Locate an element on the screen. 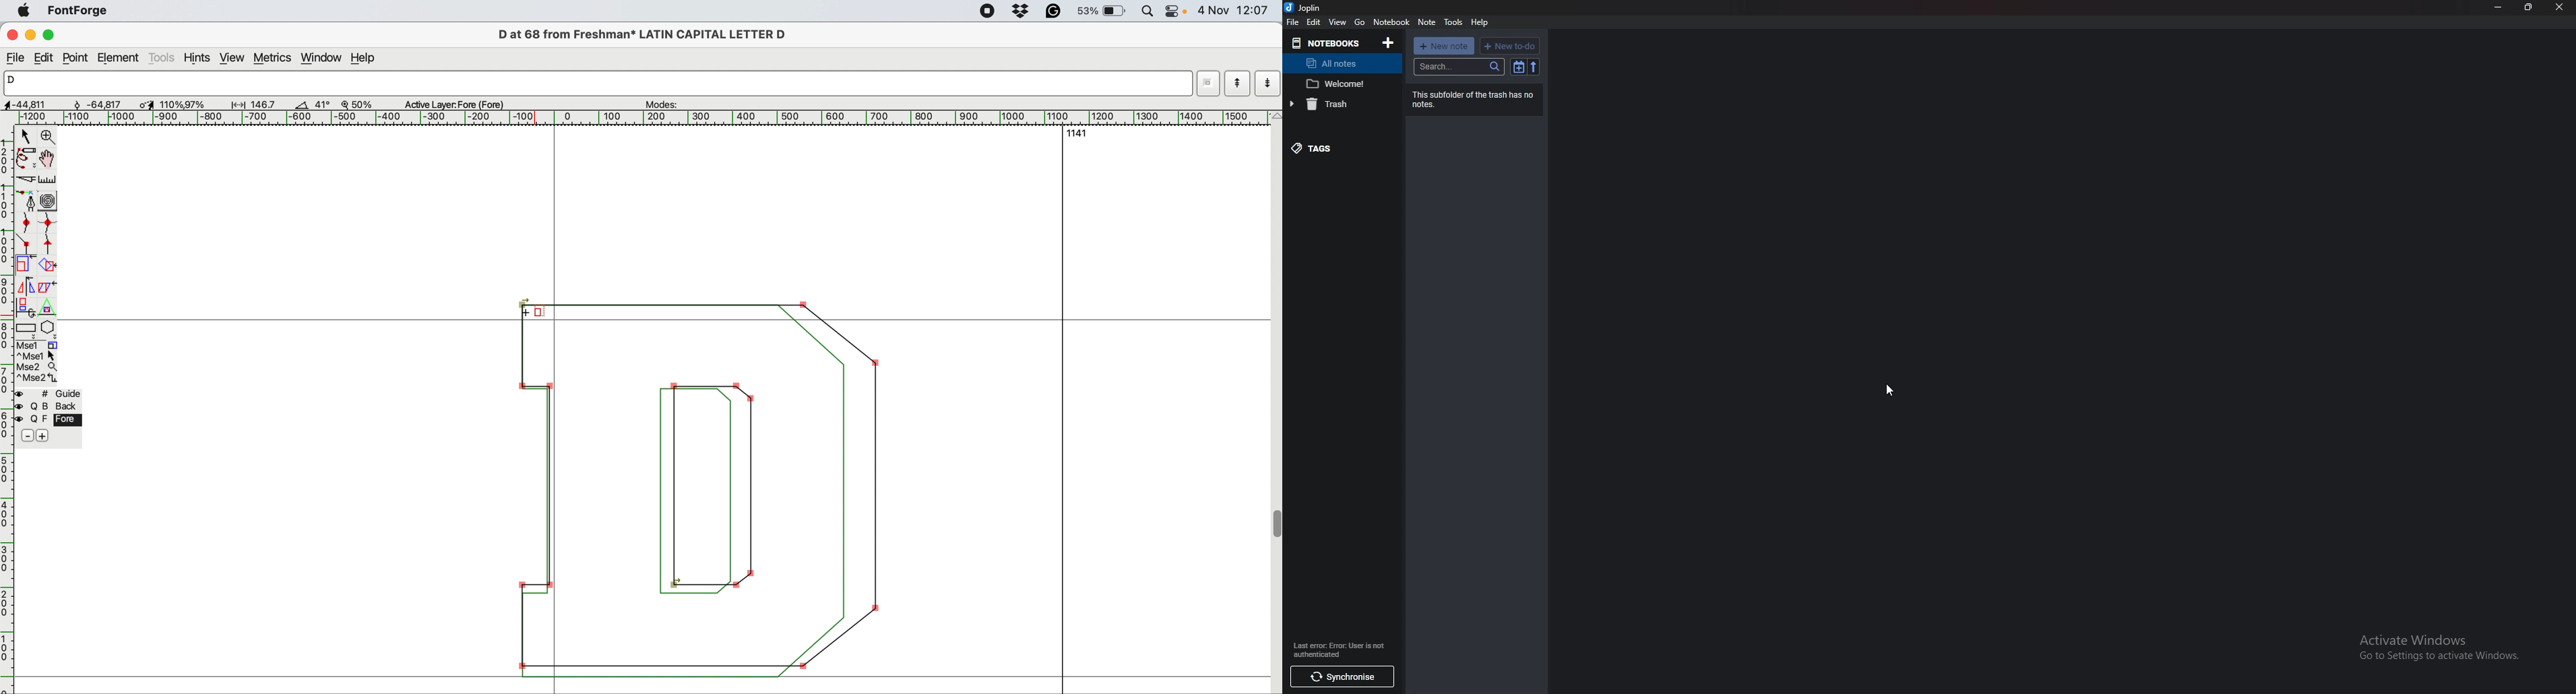  add a curve point is located at coordinates (24, 223).